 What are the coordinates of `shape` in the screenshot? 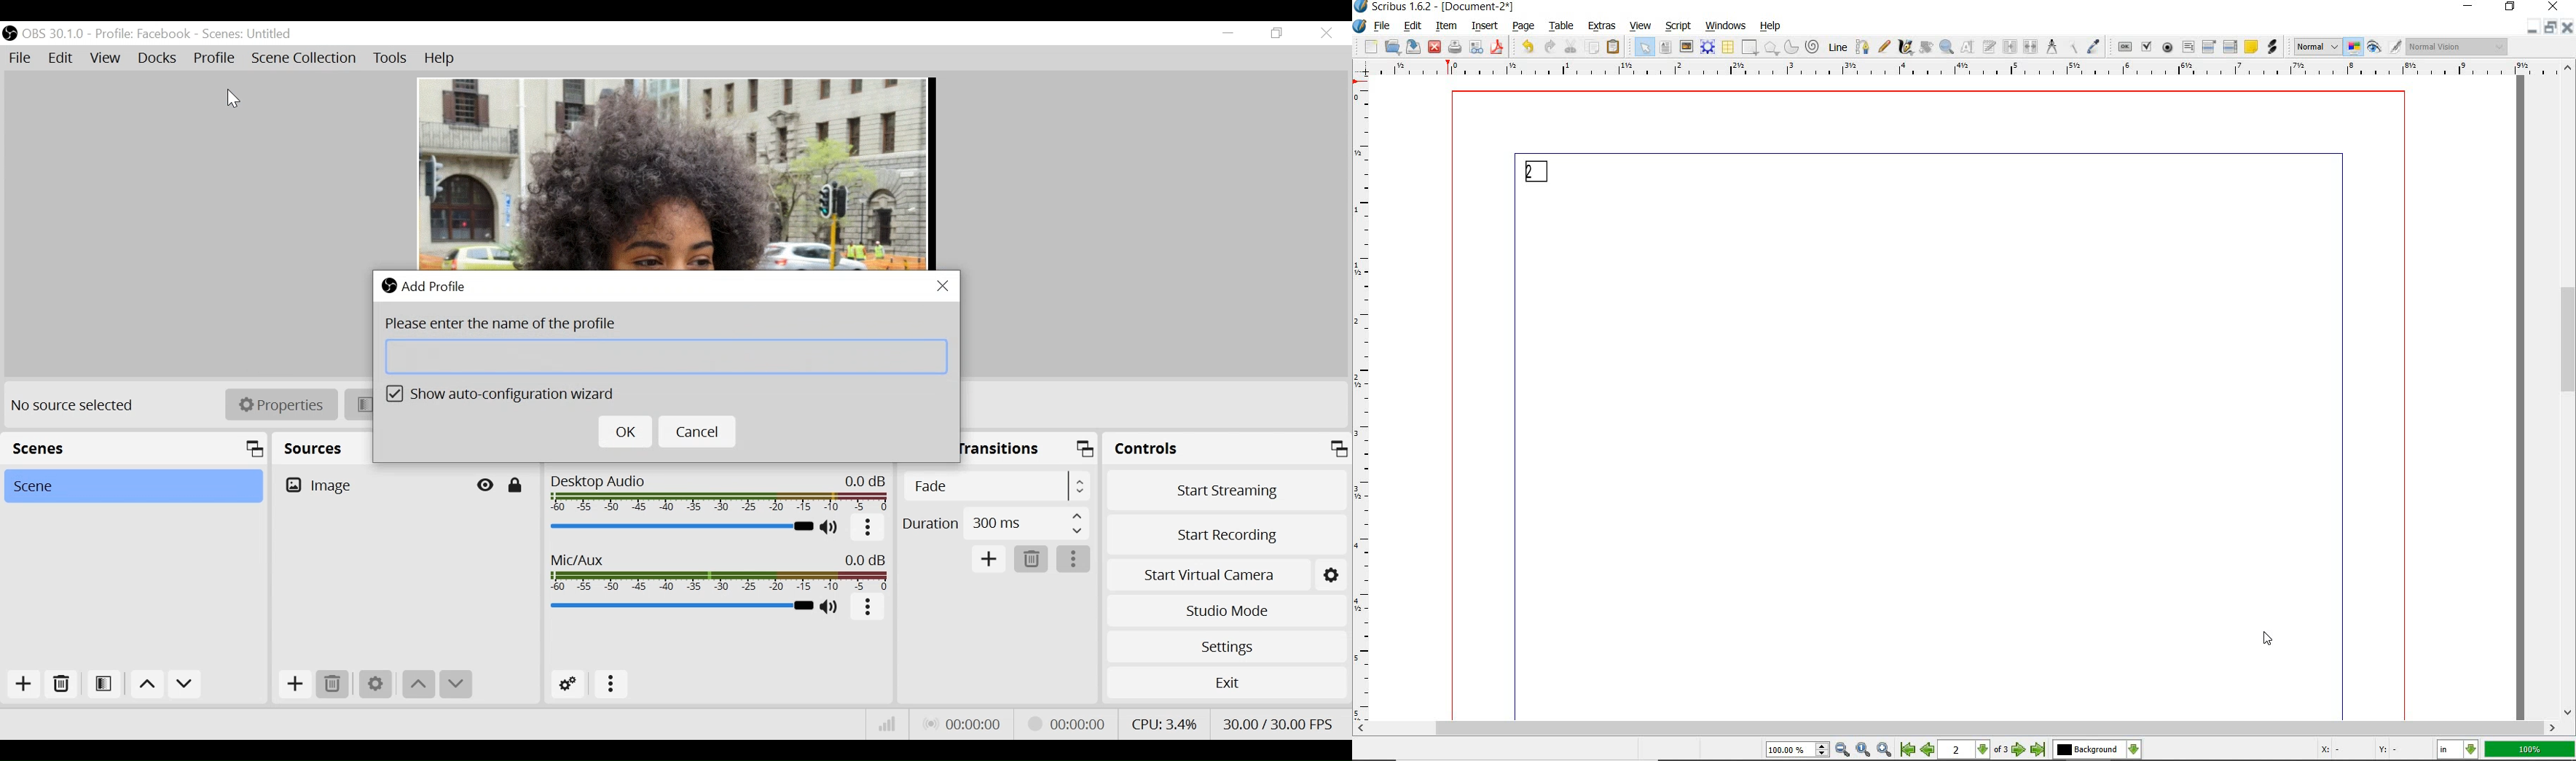 It's located at (1748, 48).